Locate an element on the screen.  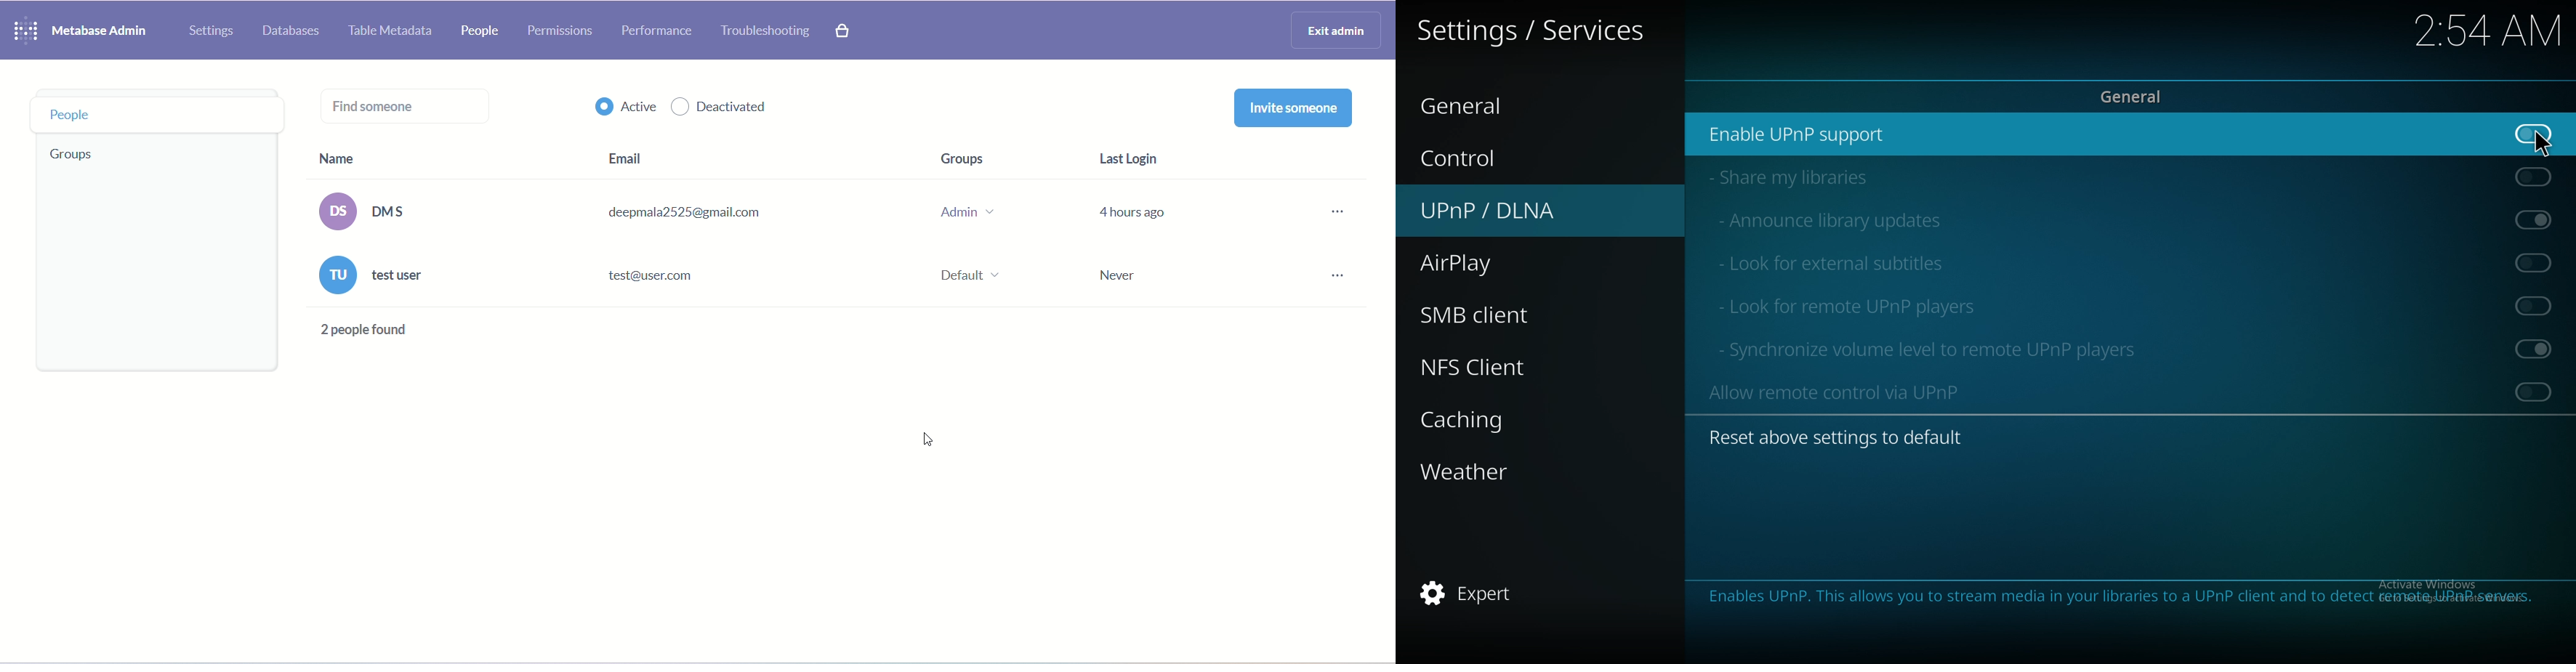
smb client is located at coordinates (1494, 315).